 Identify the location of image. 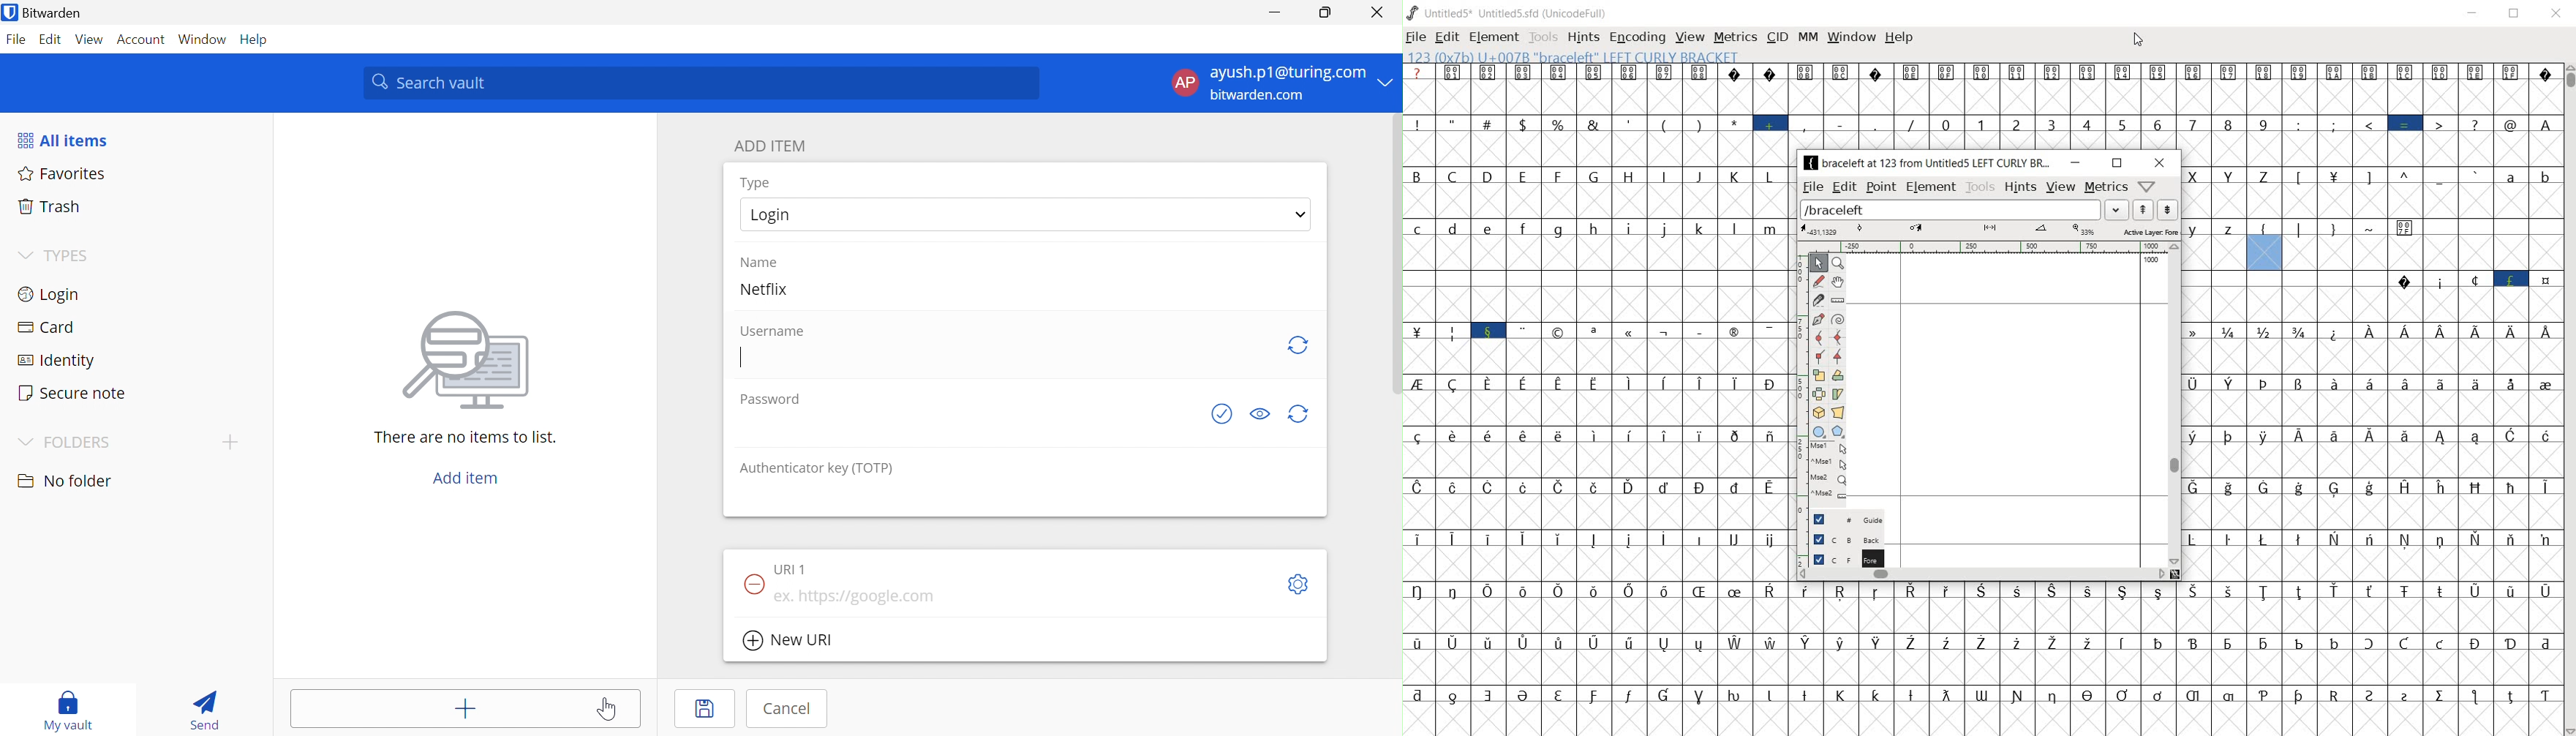
(460, 364).